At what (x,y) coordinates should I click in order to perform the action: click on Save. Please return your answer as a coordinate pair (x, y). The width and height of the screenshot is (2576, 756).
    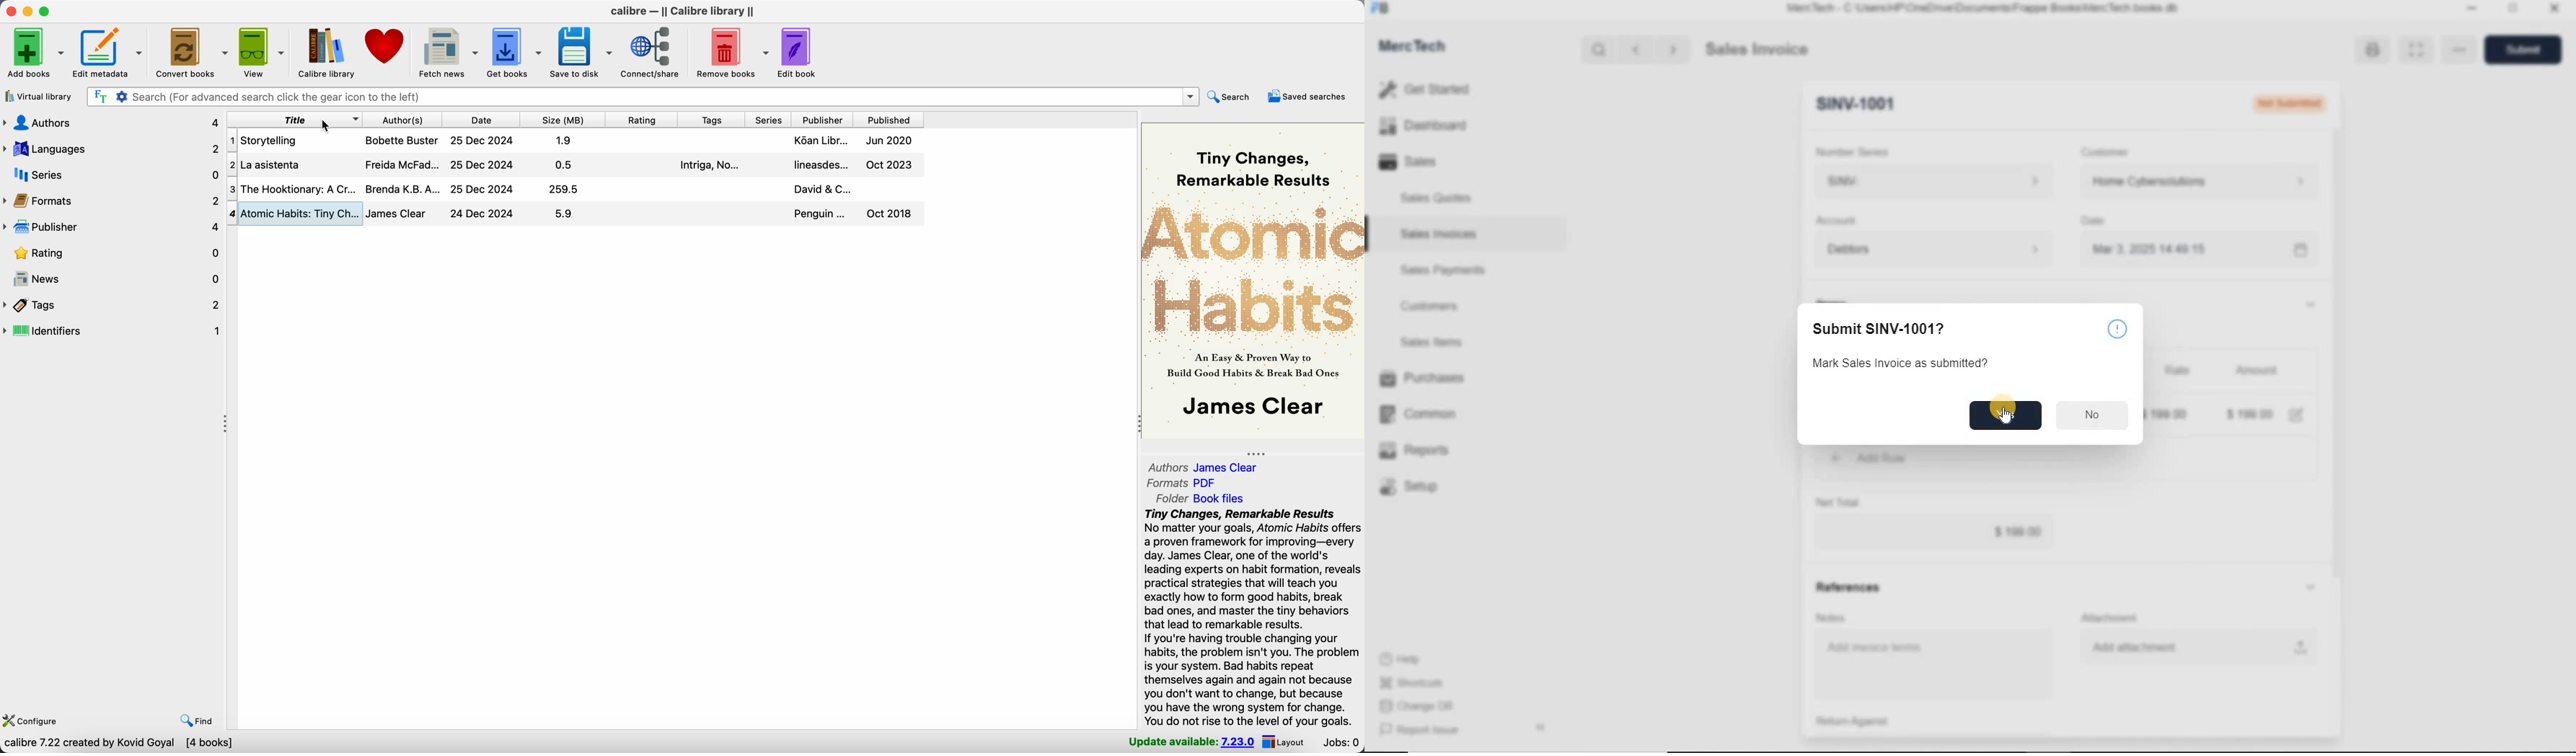
    Looking at the image, I should click on (2527, 49).